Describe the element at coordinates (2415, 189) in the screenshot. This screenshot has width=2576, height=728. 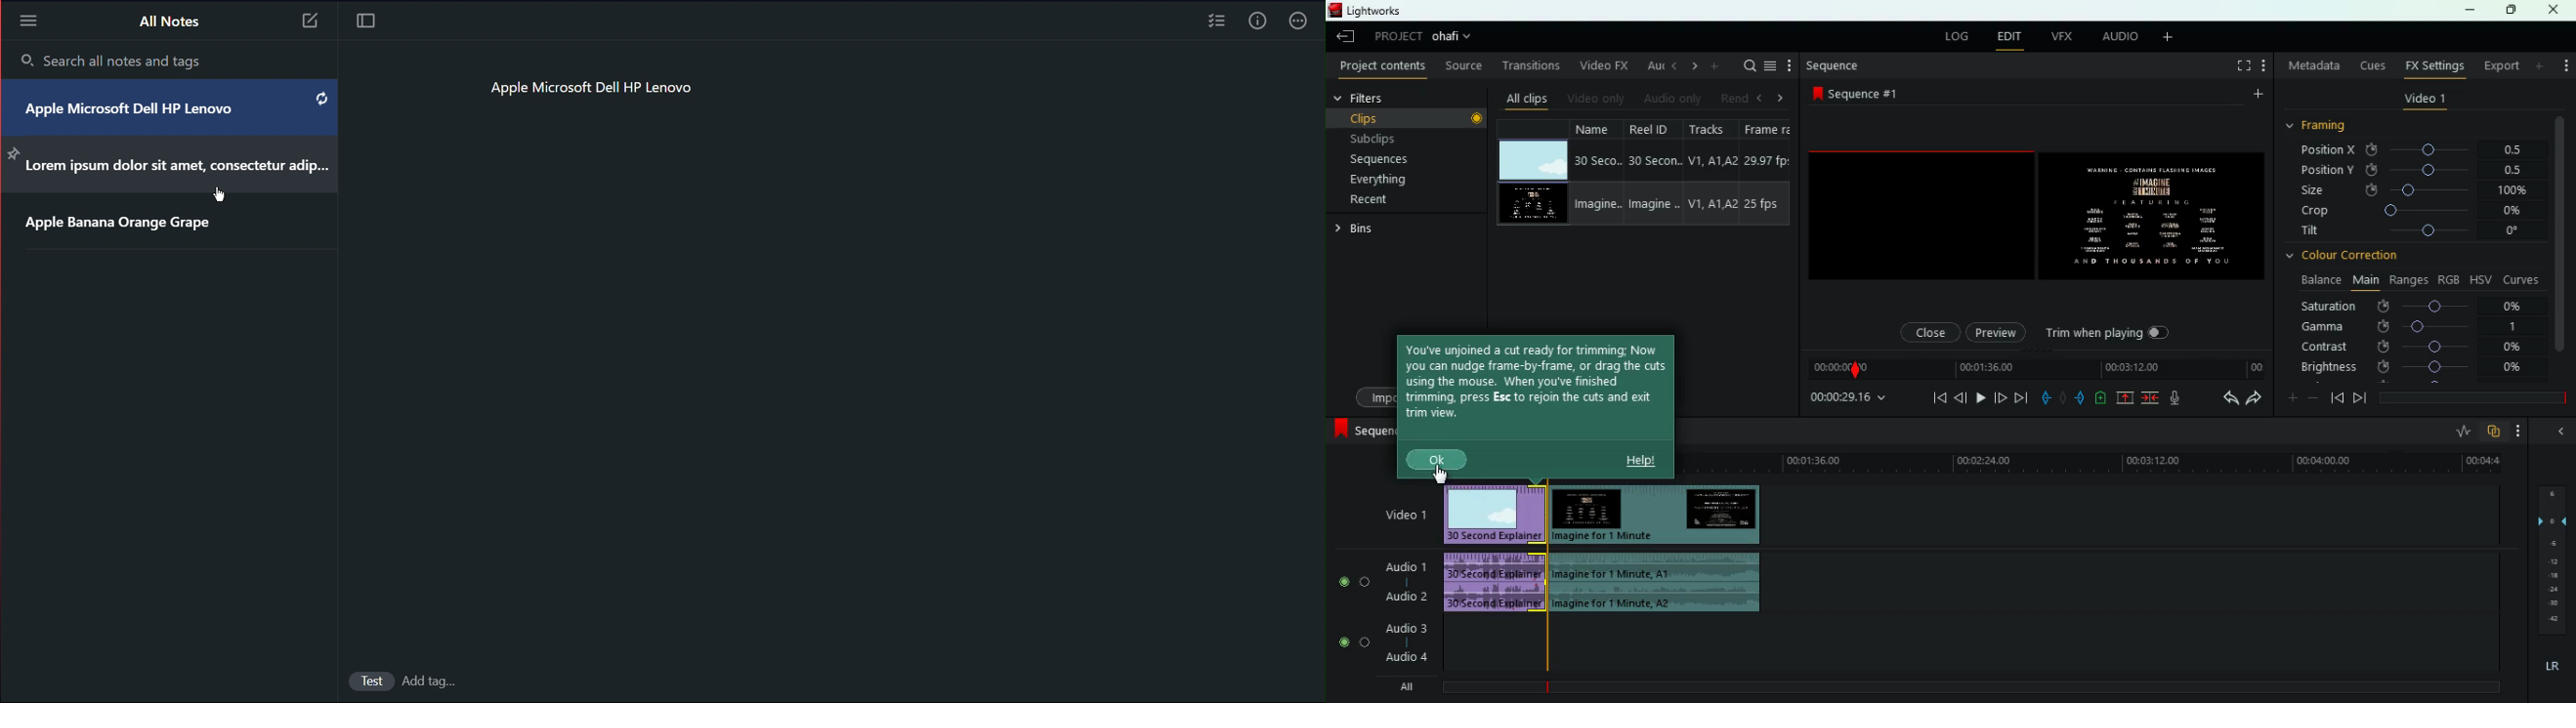
I see `size` at that location.